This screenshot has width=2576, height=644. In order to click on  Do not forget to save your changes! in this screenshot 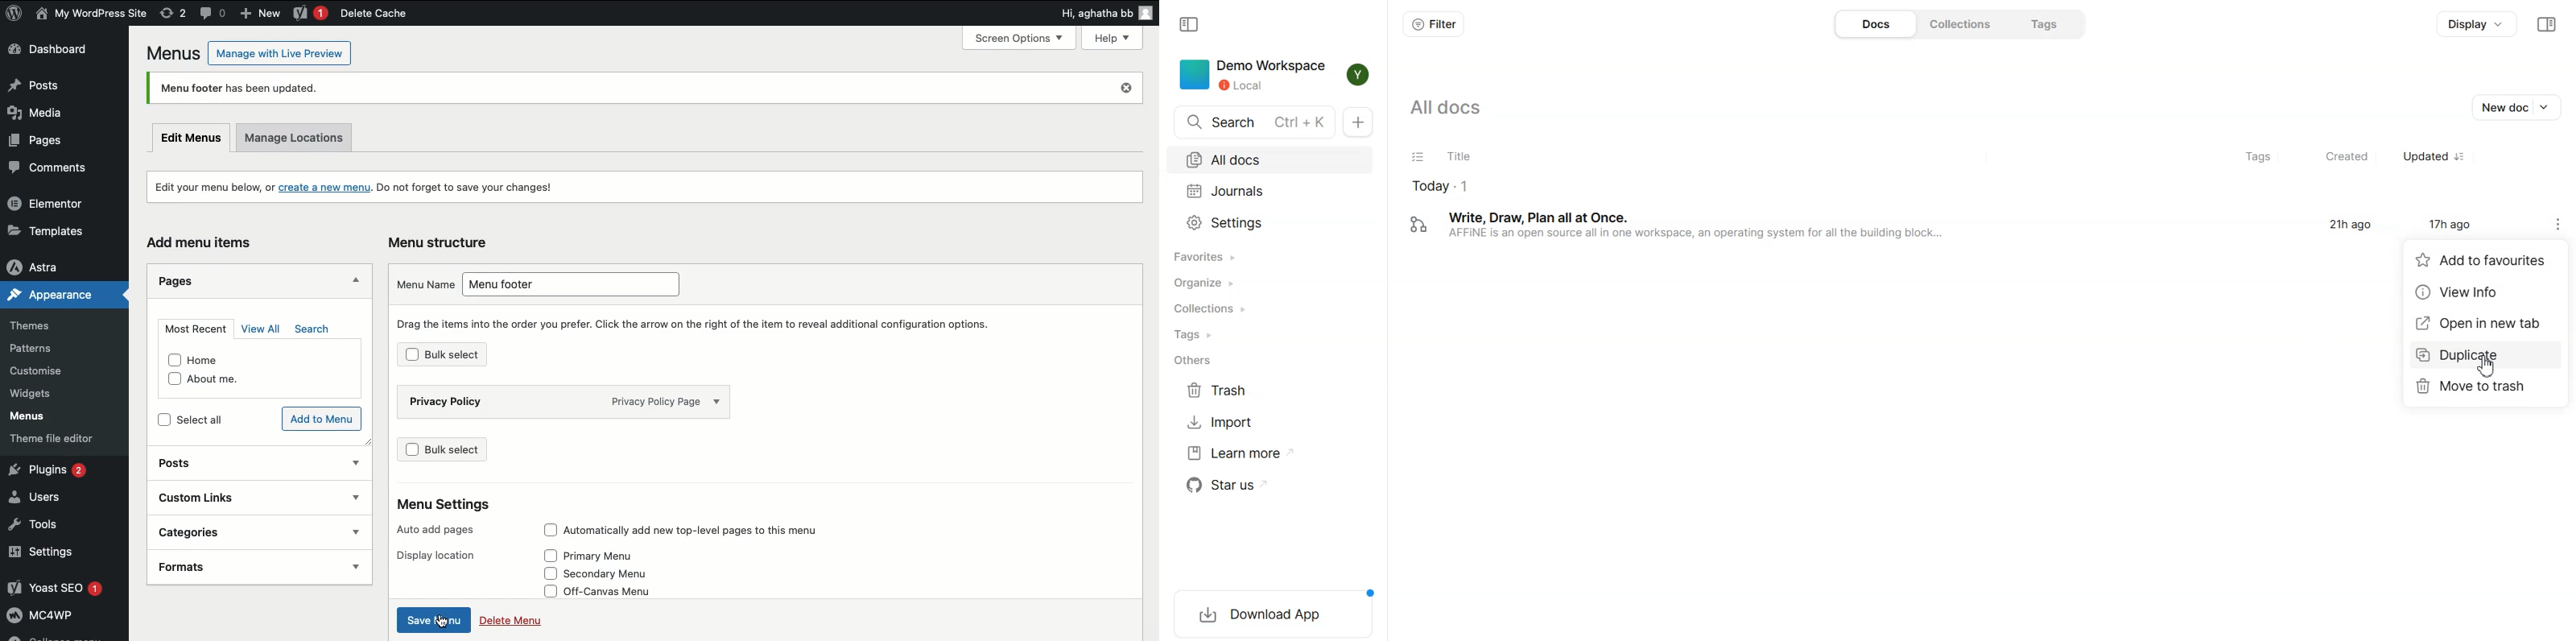, I will do `click(476, 188)`.